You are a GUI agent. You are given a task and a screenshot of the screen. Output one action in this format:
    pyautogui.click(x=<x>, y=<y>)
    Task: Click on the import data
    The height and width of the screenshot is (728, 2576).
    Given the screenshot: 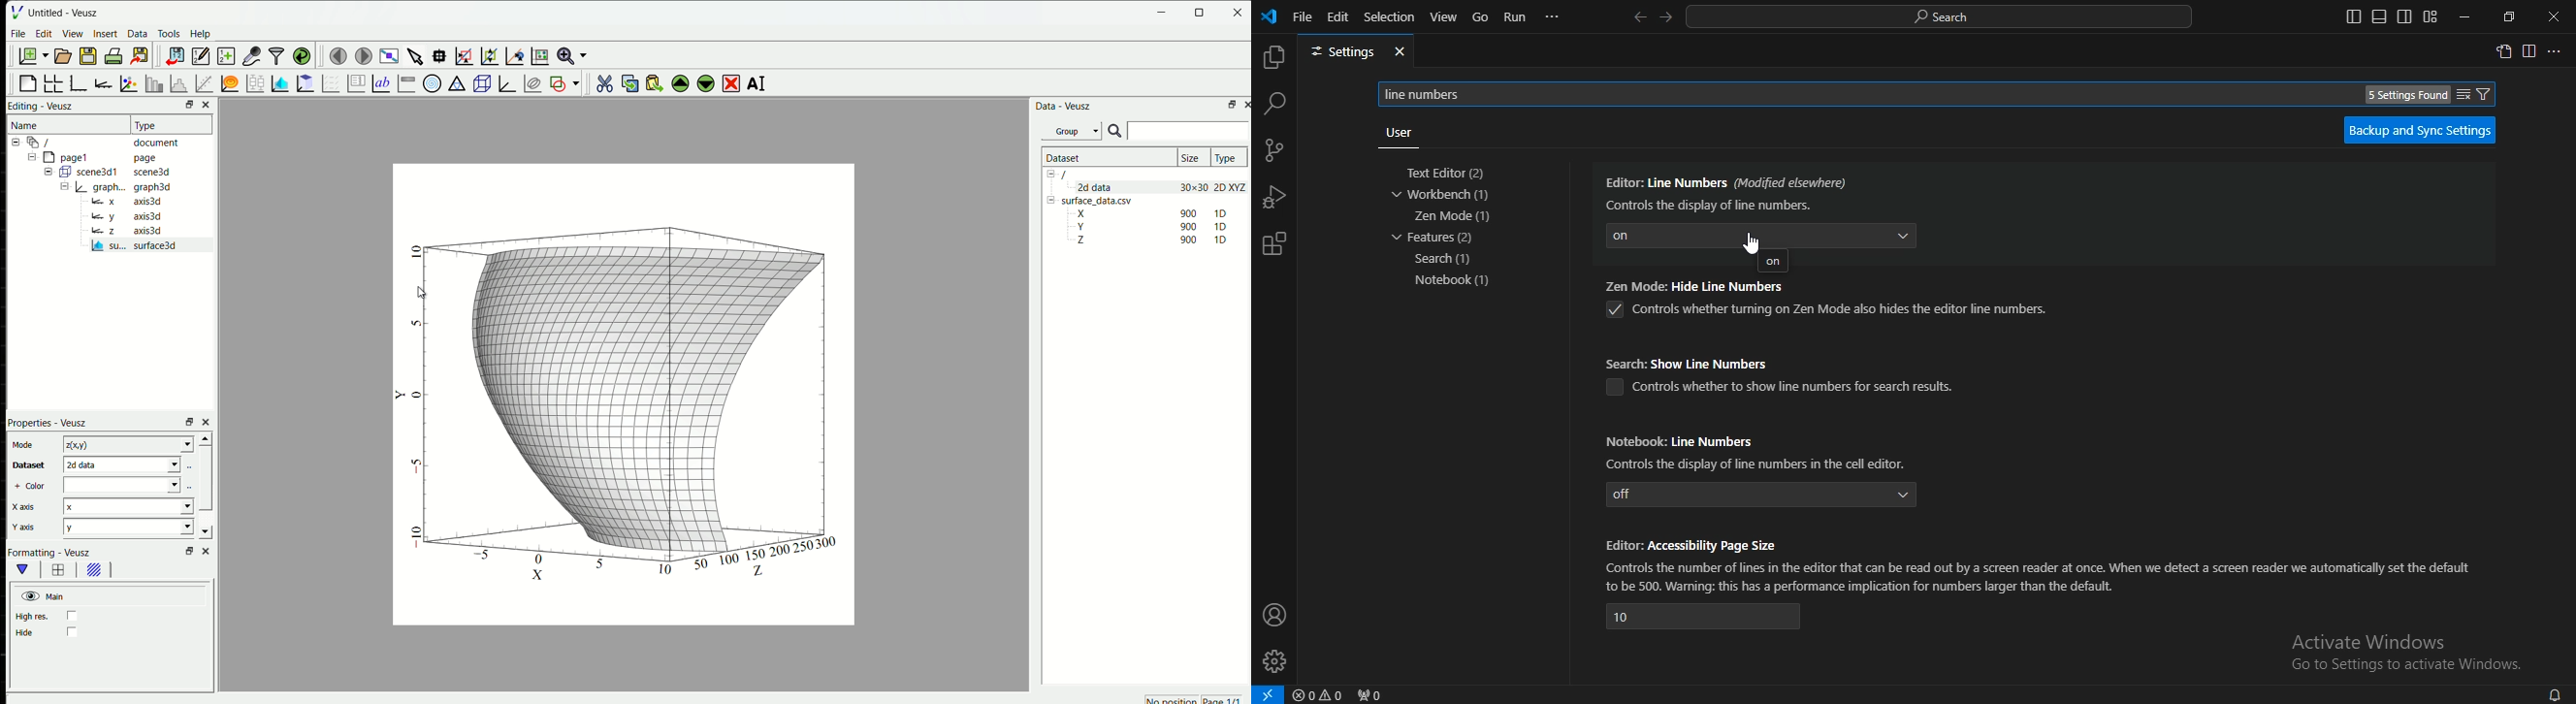 What is the action you would take?
    pyautogui.click(x=175, y=56)
    